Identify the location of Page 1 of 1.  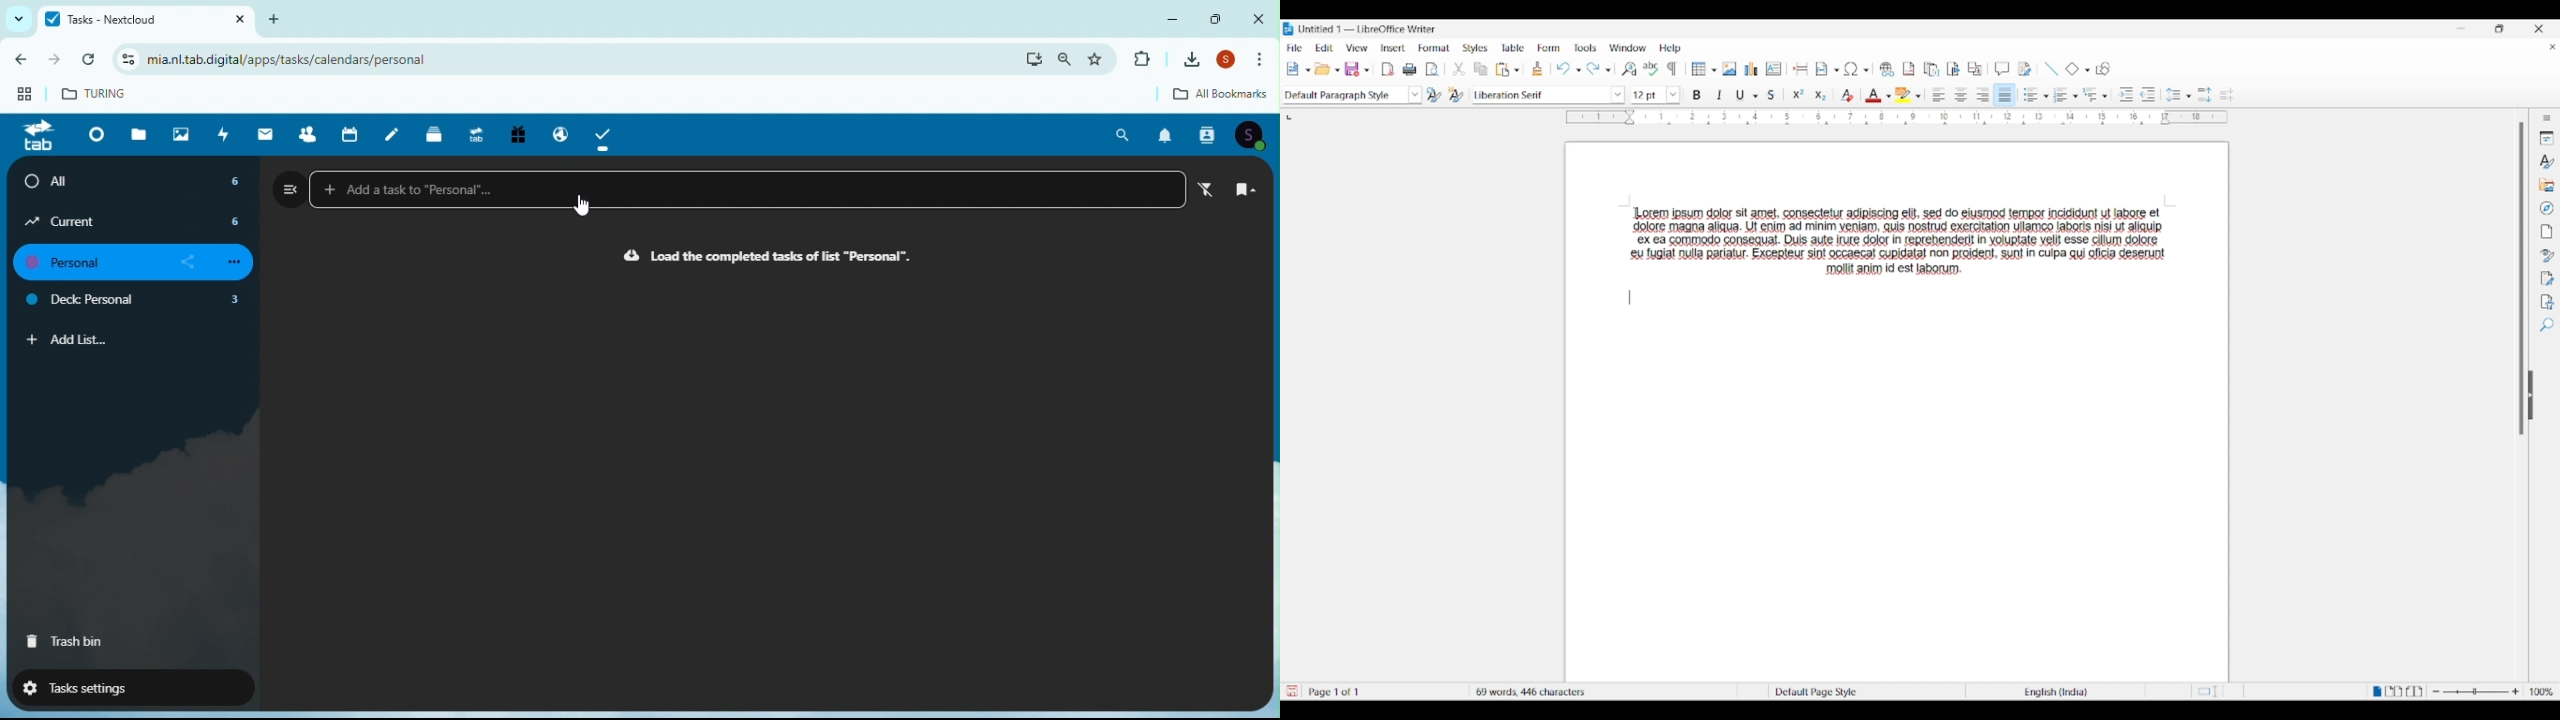
(1337, 692).